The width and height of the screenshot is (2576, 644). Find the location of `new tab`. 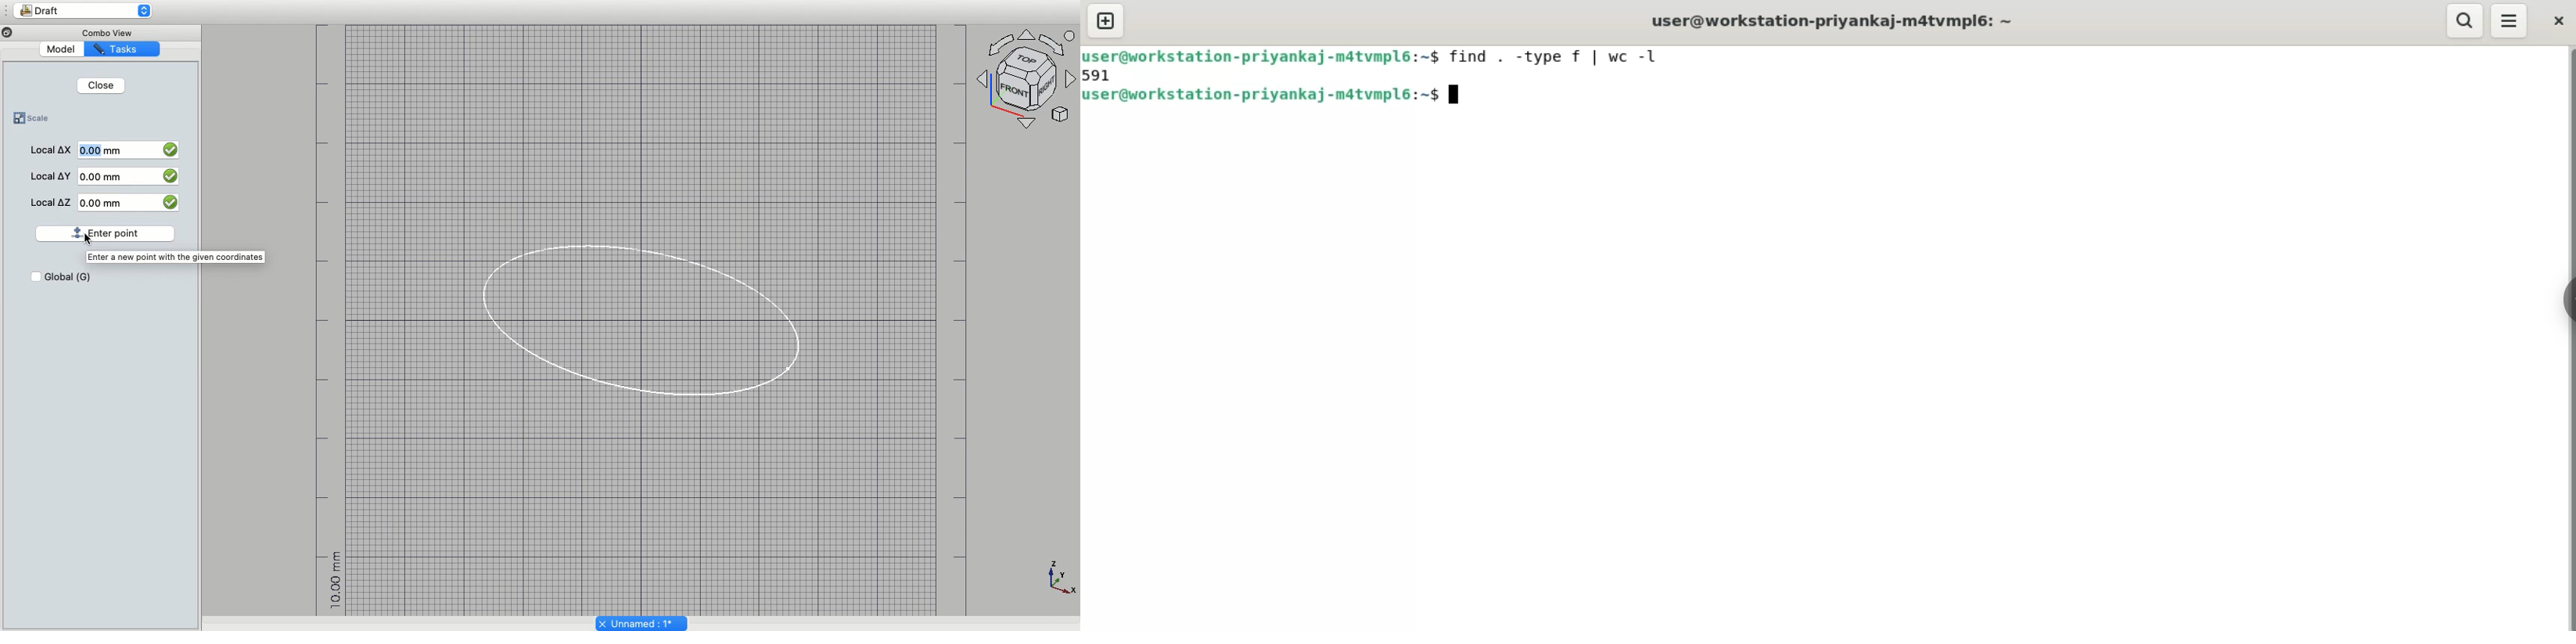

new tab is located at coordinates (1107, 21).